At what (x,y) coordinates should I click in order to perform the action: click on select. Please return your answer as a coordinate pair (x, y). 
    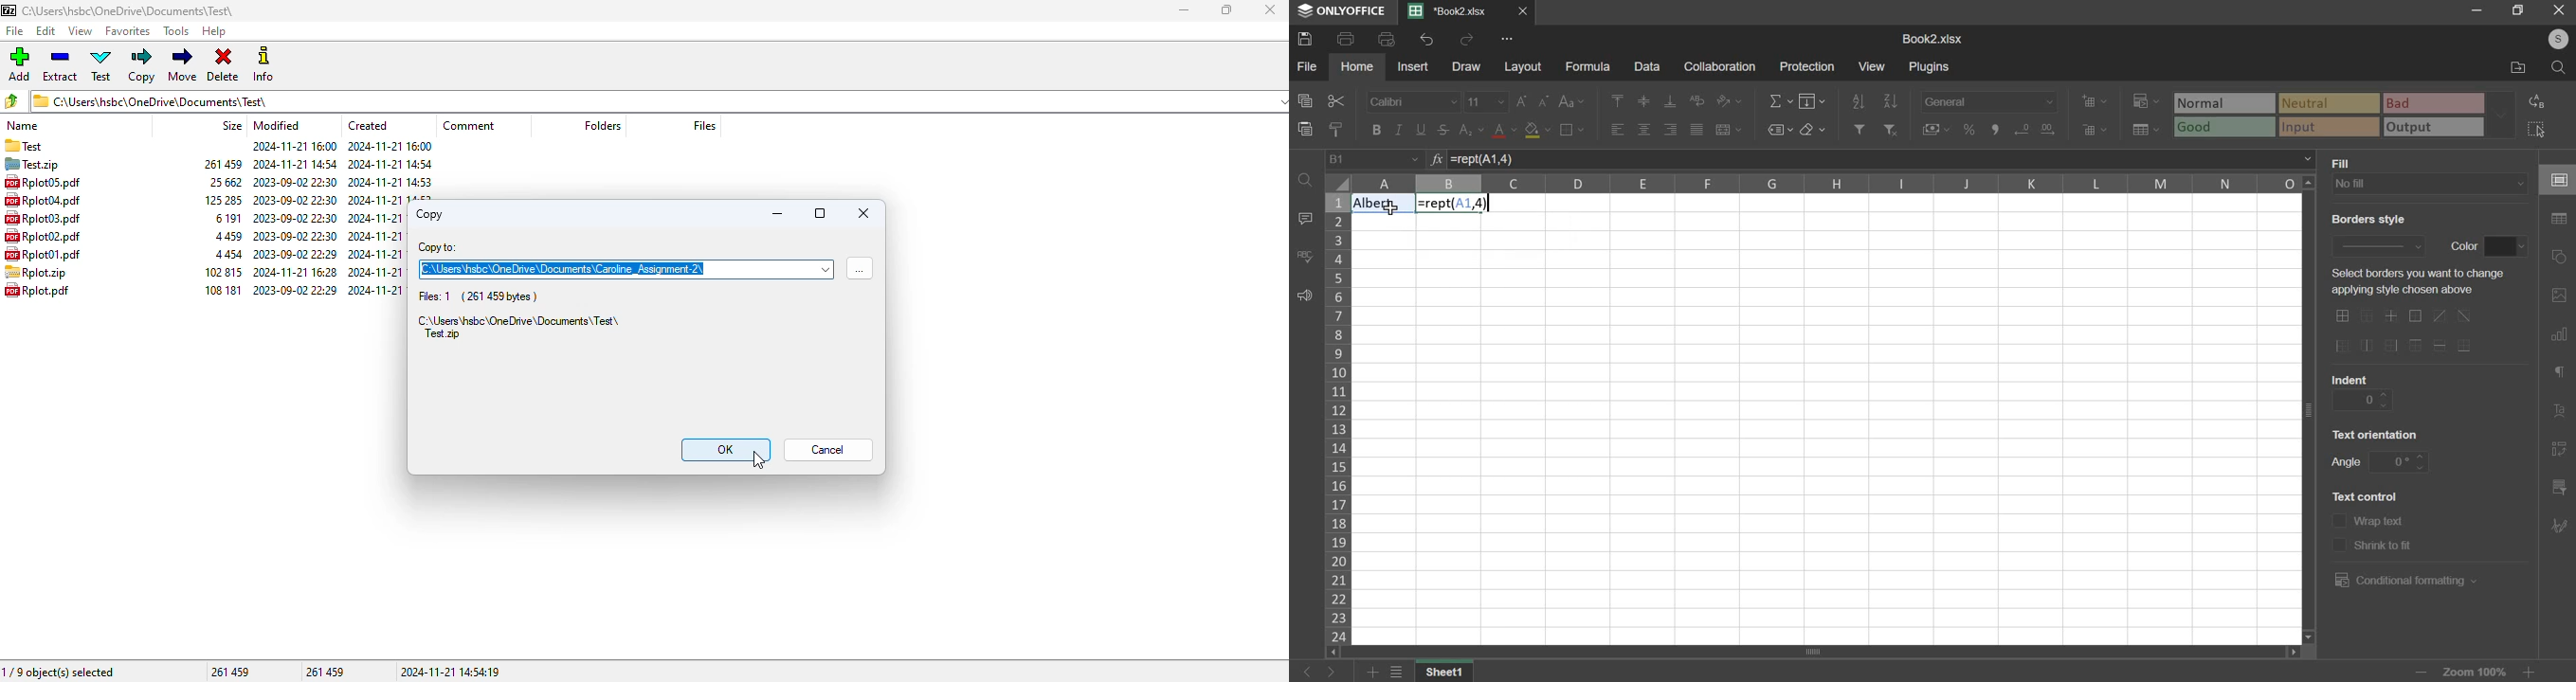
    Looking at the image, I should click on (2536, 129).